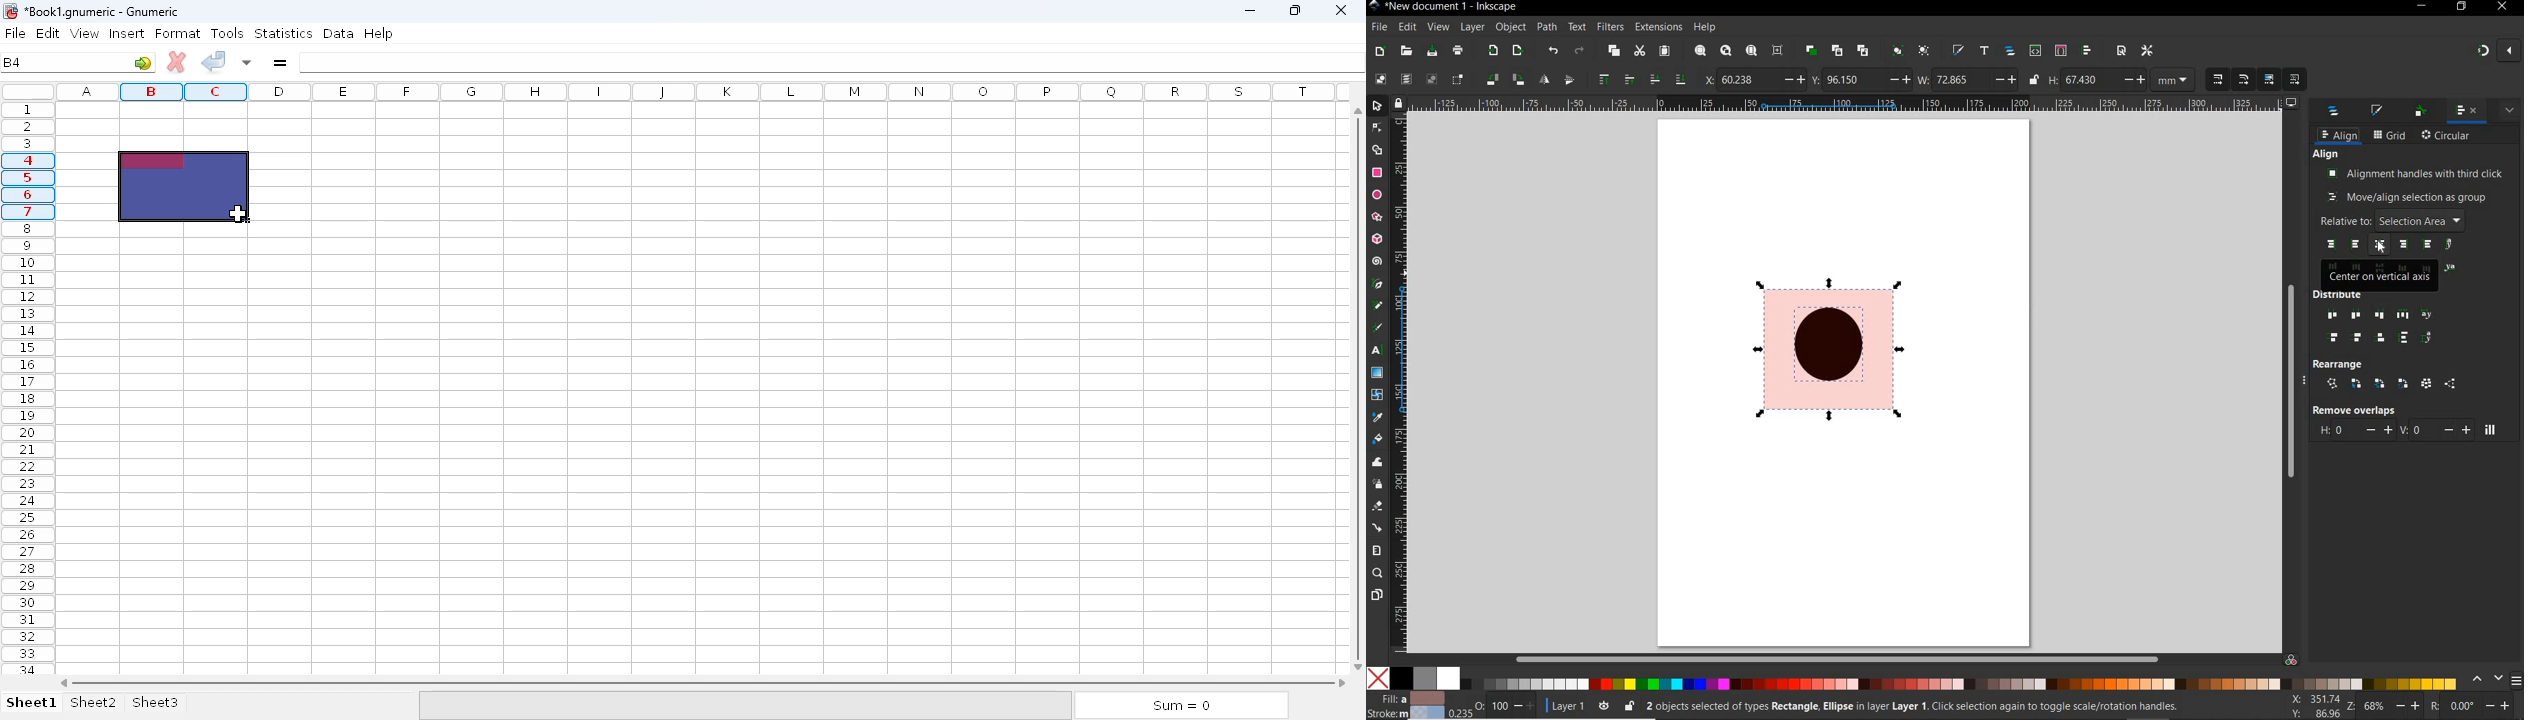  What do you see at coordinates (1375, 351) in the screenshot?
I see `text tool` at bounding box center [1375, 351].